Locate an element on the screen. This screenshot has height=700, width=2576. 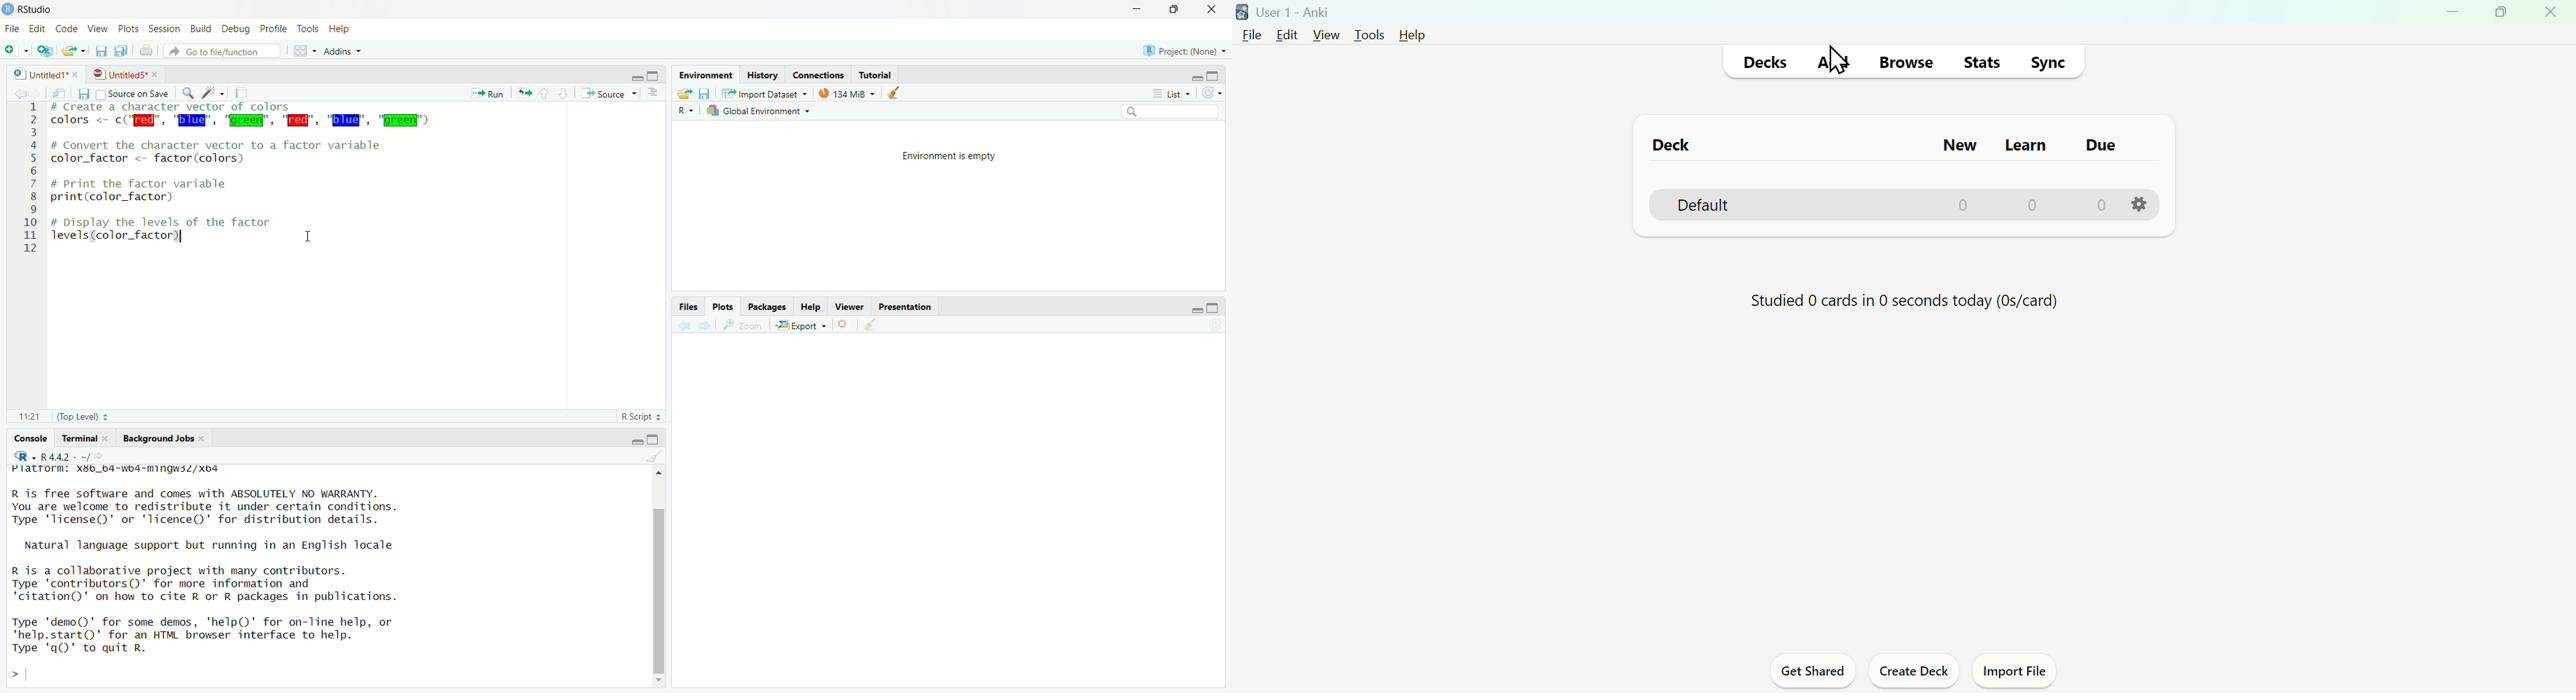
# create a character  vector of colors is located at coordinates (194, 107).